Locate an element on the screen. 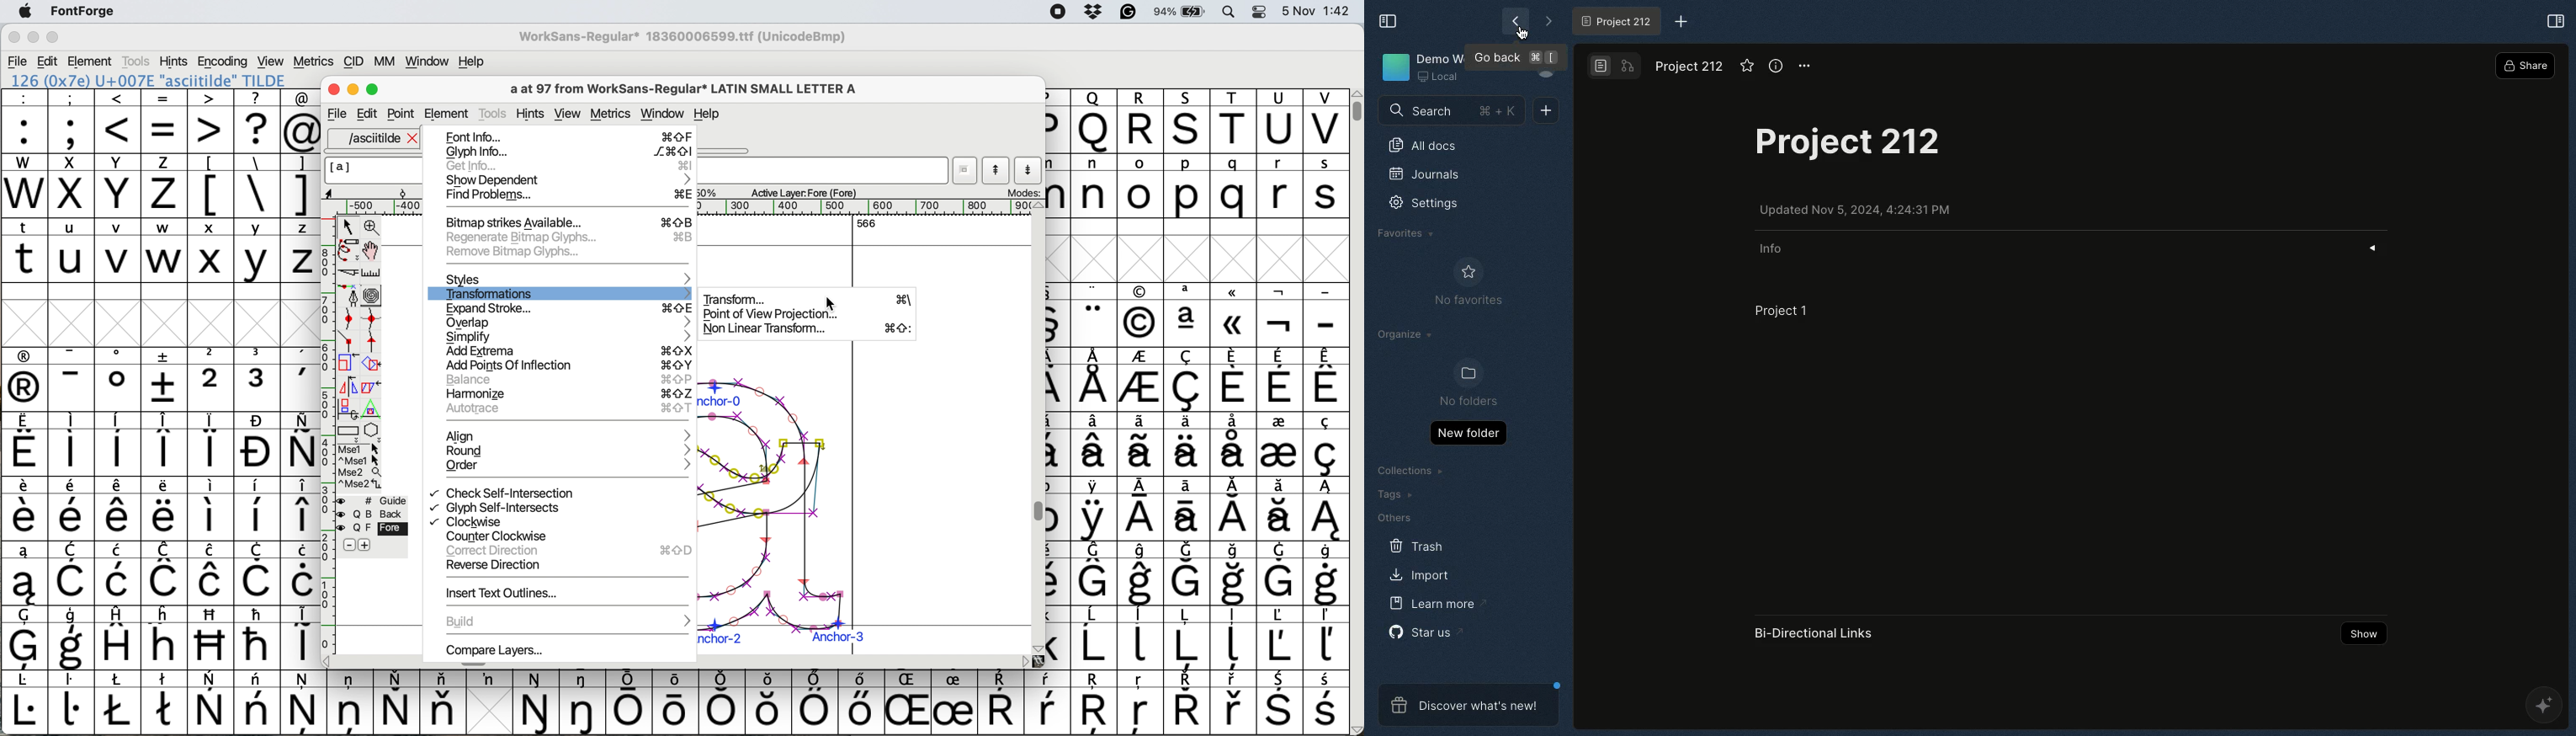 Image resolution: width=2576 pixels, height=756 pixels. p is located at coordinates (1188, 188).